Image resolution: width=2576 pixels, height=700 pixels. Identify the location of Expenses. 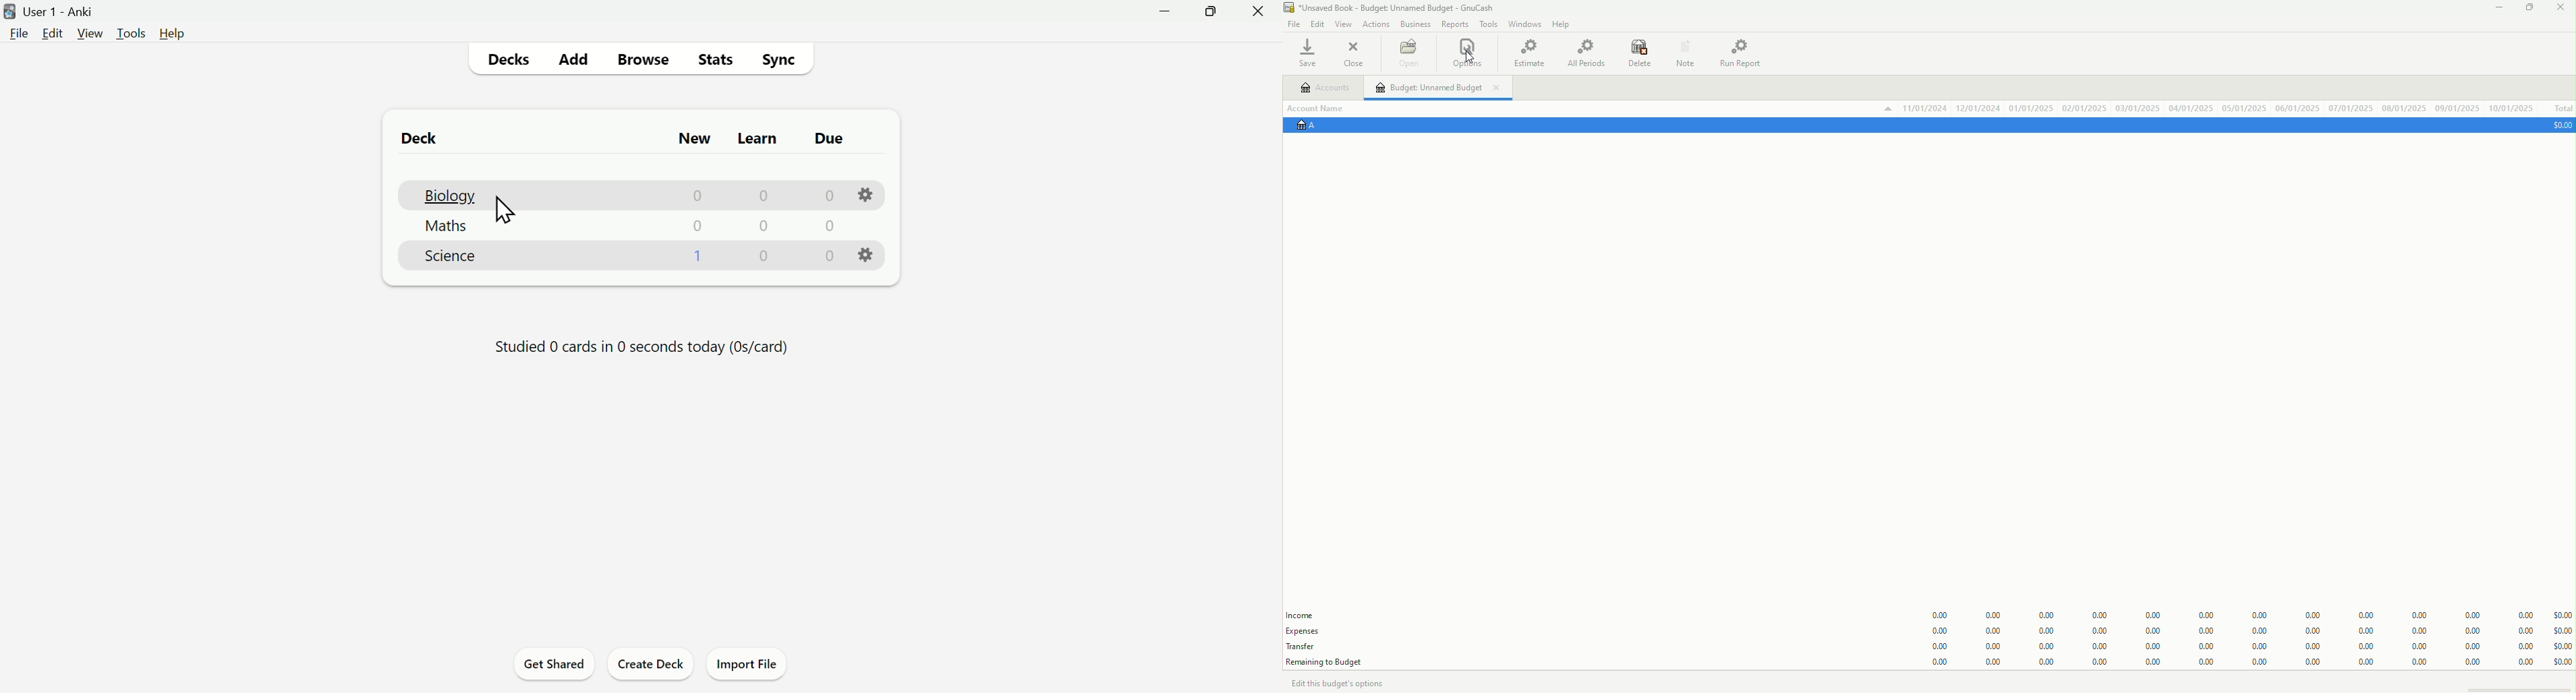
(1309, 631).